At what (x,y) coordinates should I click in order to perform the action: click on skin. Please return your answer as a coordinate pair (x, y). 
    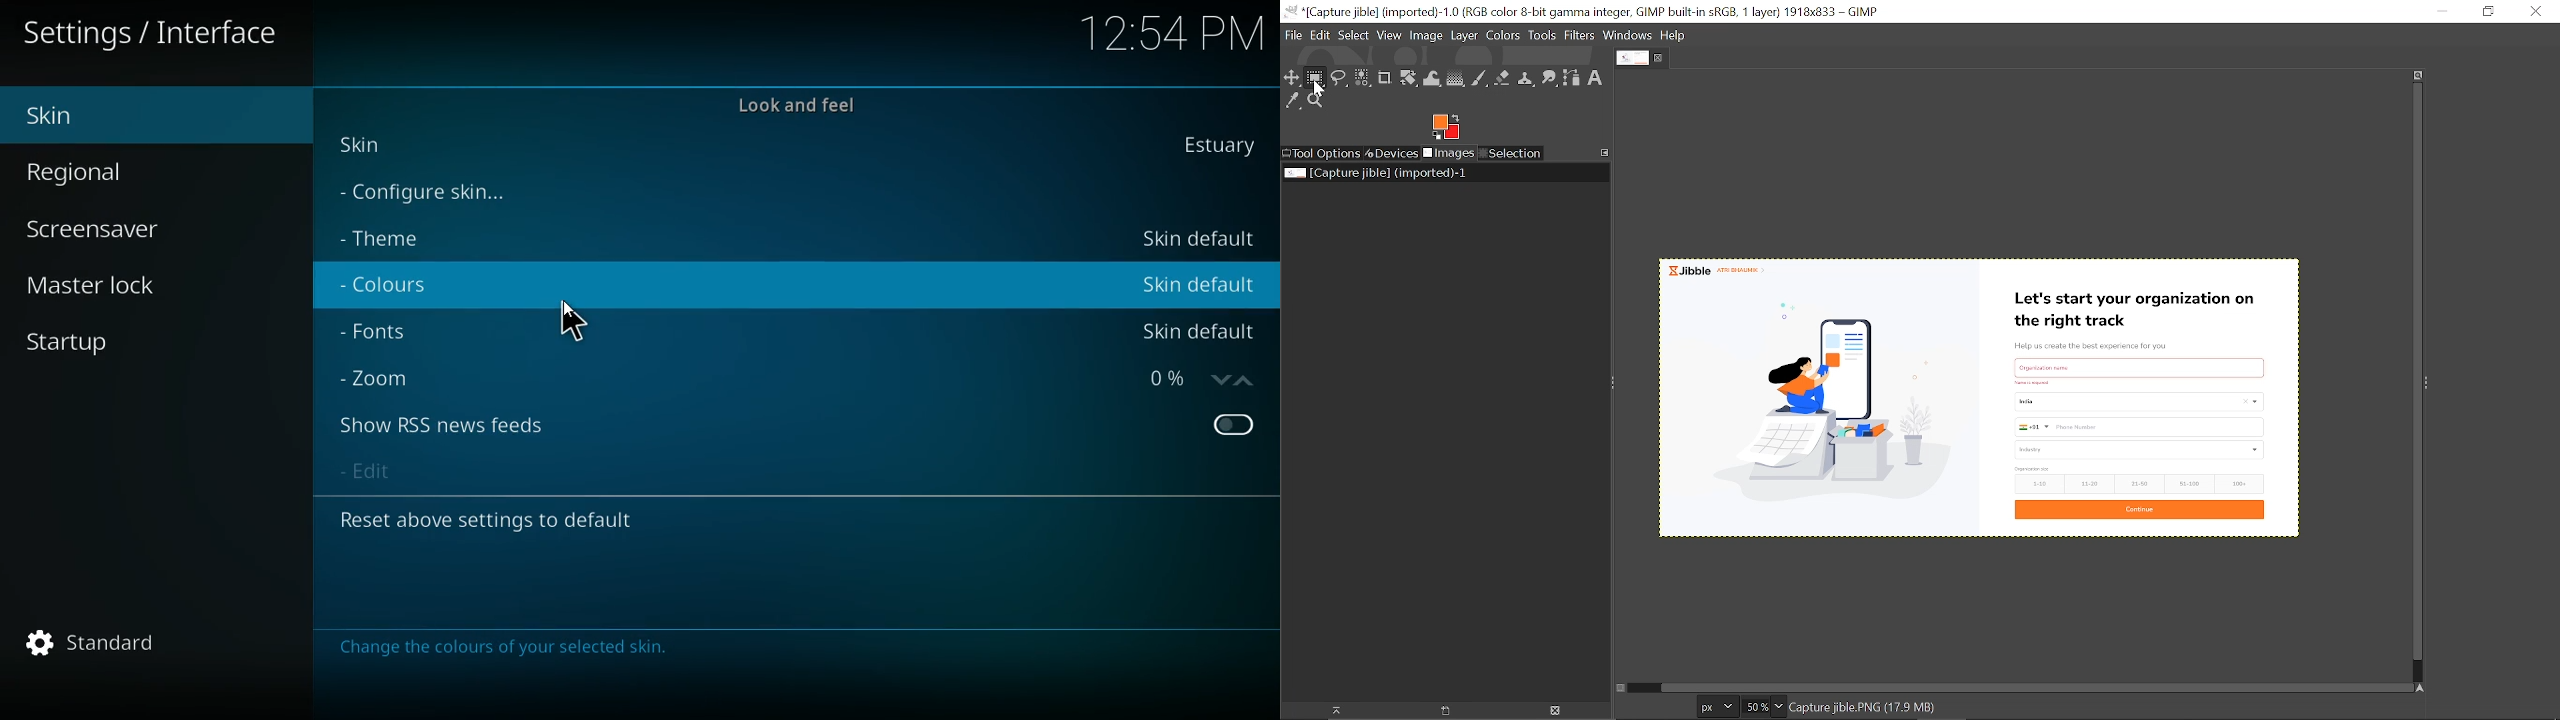
    Looking at the image, I should click on (123, 113).